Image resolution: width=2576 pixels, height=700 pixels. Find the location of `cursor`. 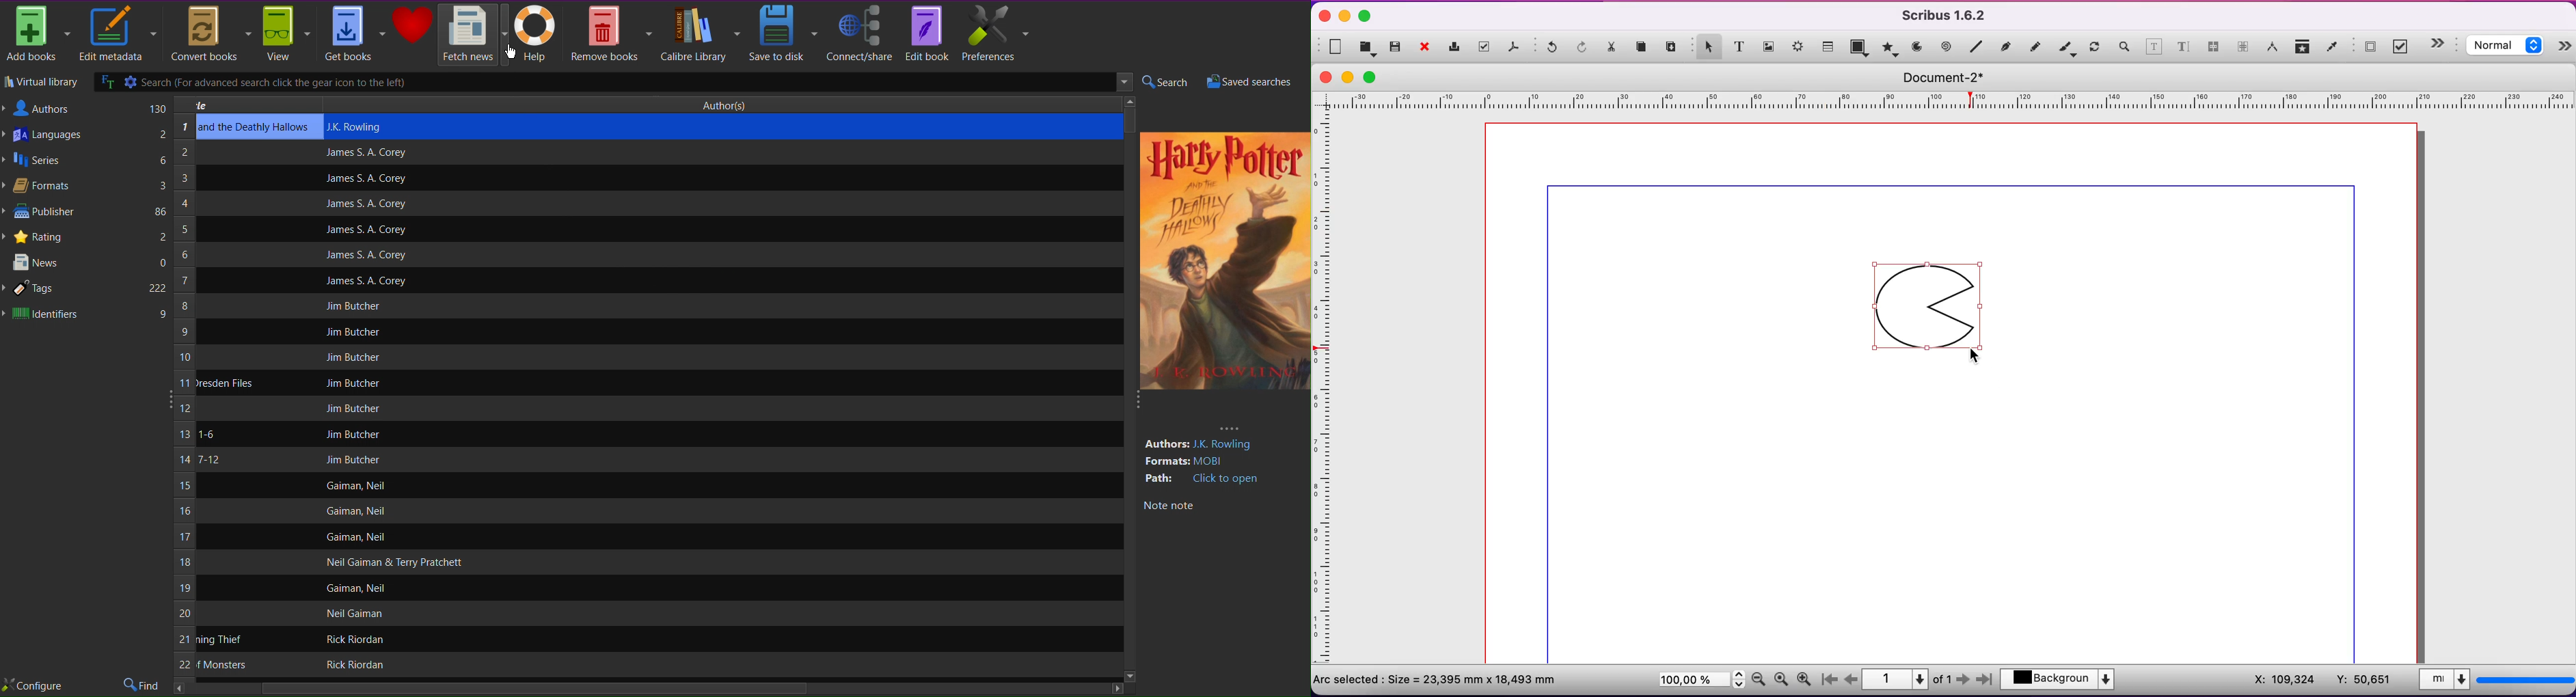

cursor is located at coordinates (510, 52).